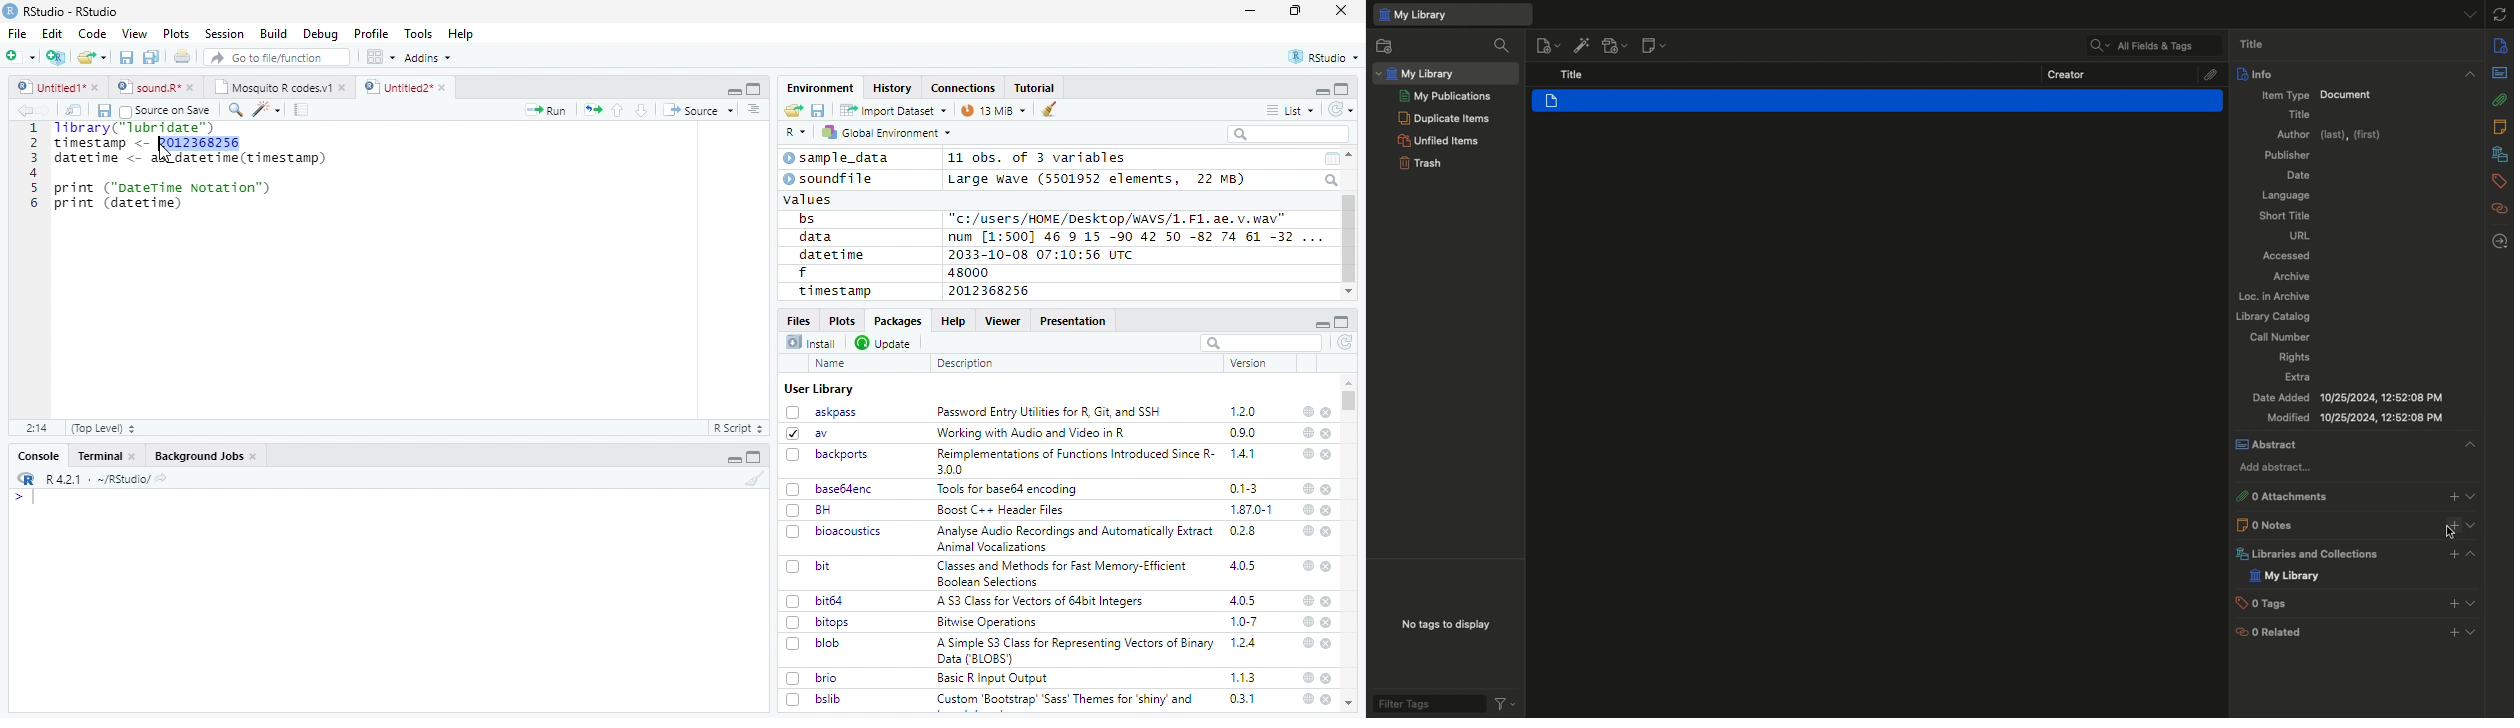 Image resolution: width=2520 pixels, height=728 pixels. What do you see at coordinates (839, 158) in the screenshot?
I see `sample_data` at bounding box center [839, 158].